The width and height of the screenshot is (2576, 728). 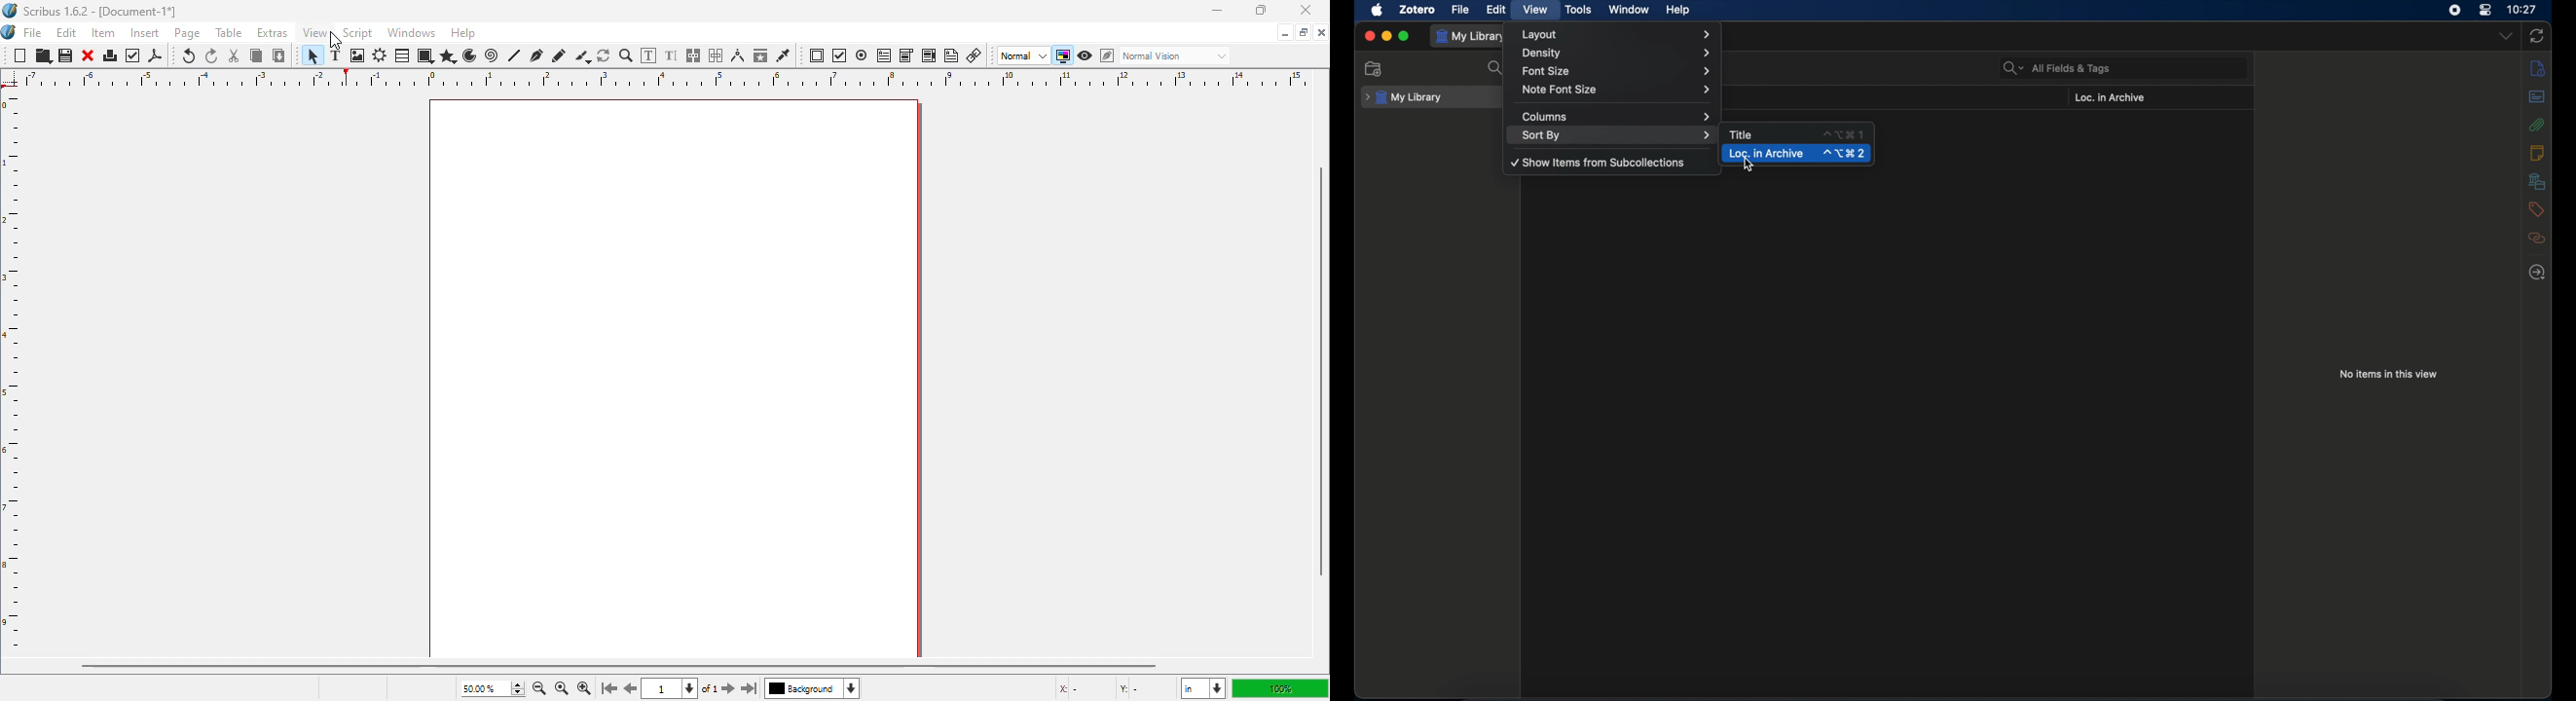 I want to click on bezier curve, so click(x=537, y=55).